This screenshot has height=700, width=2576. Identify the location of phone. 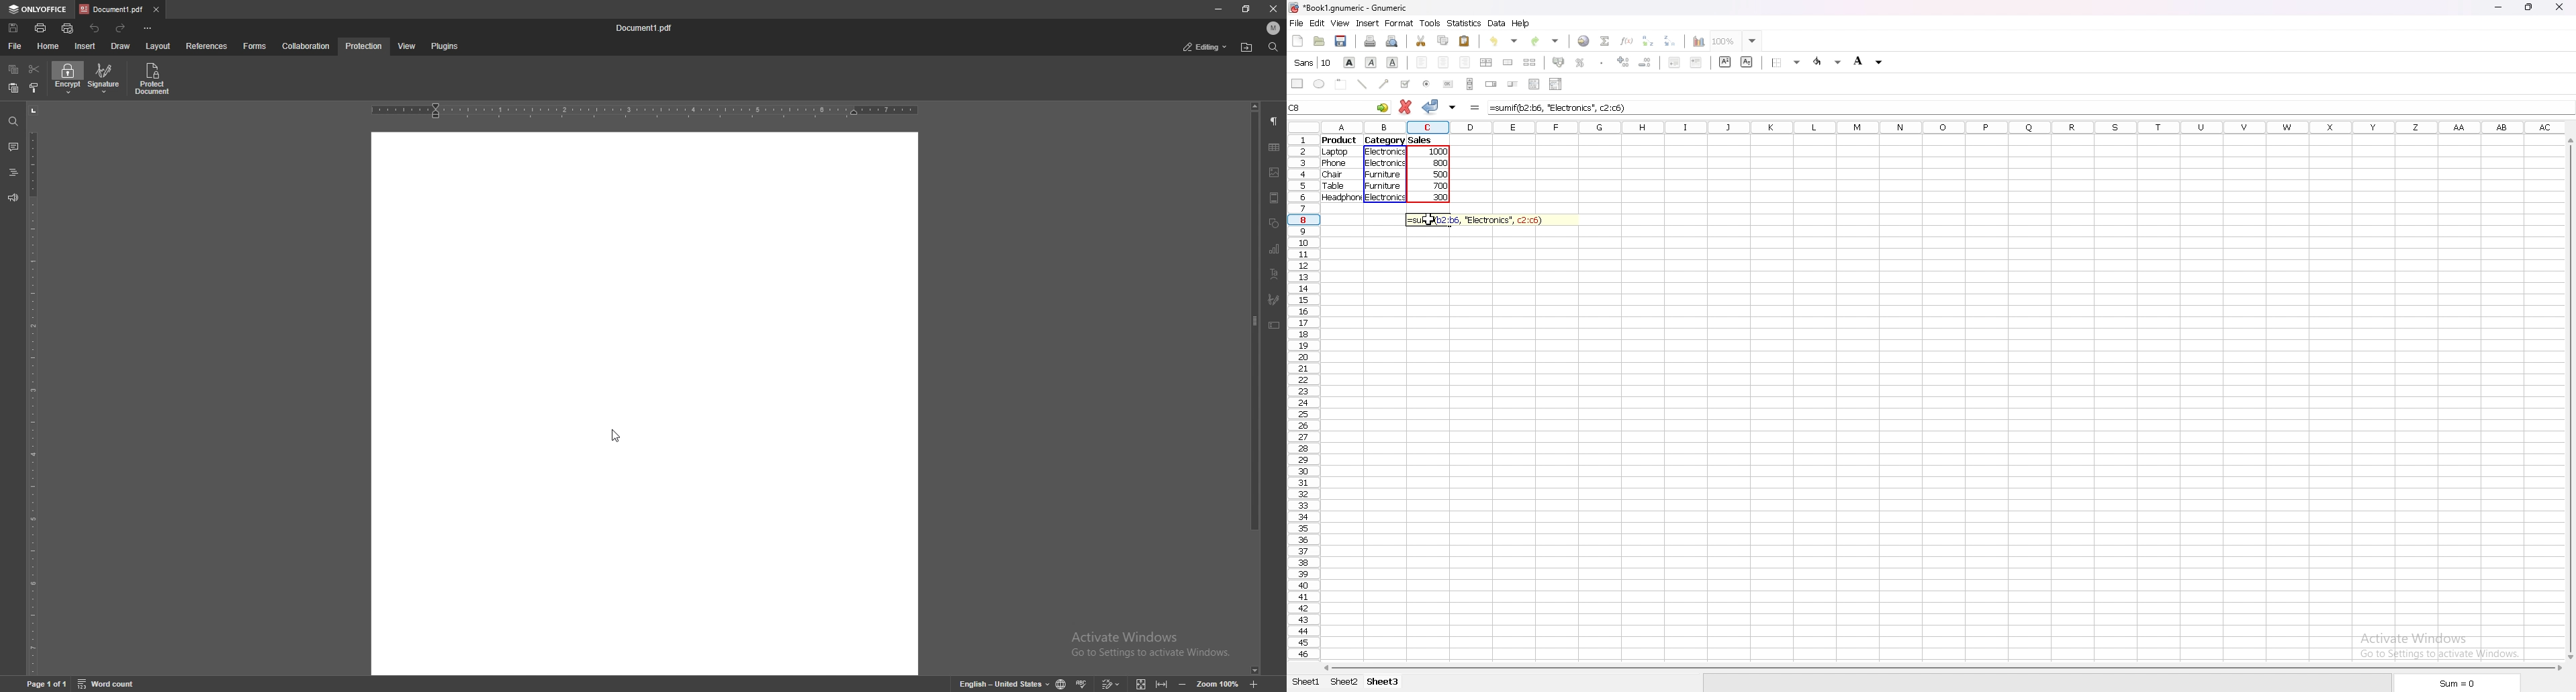
(1334, 163).